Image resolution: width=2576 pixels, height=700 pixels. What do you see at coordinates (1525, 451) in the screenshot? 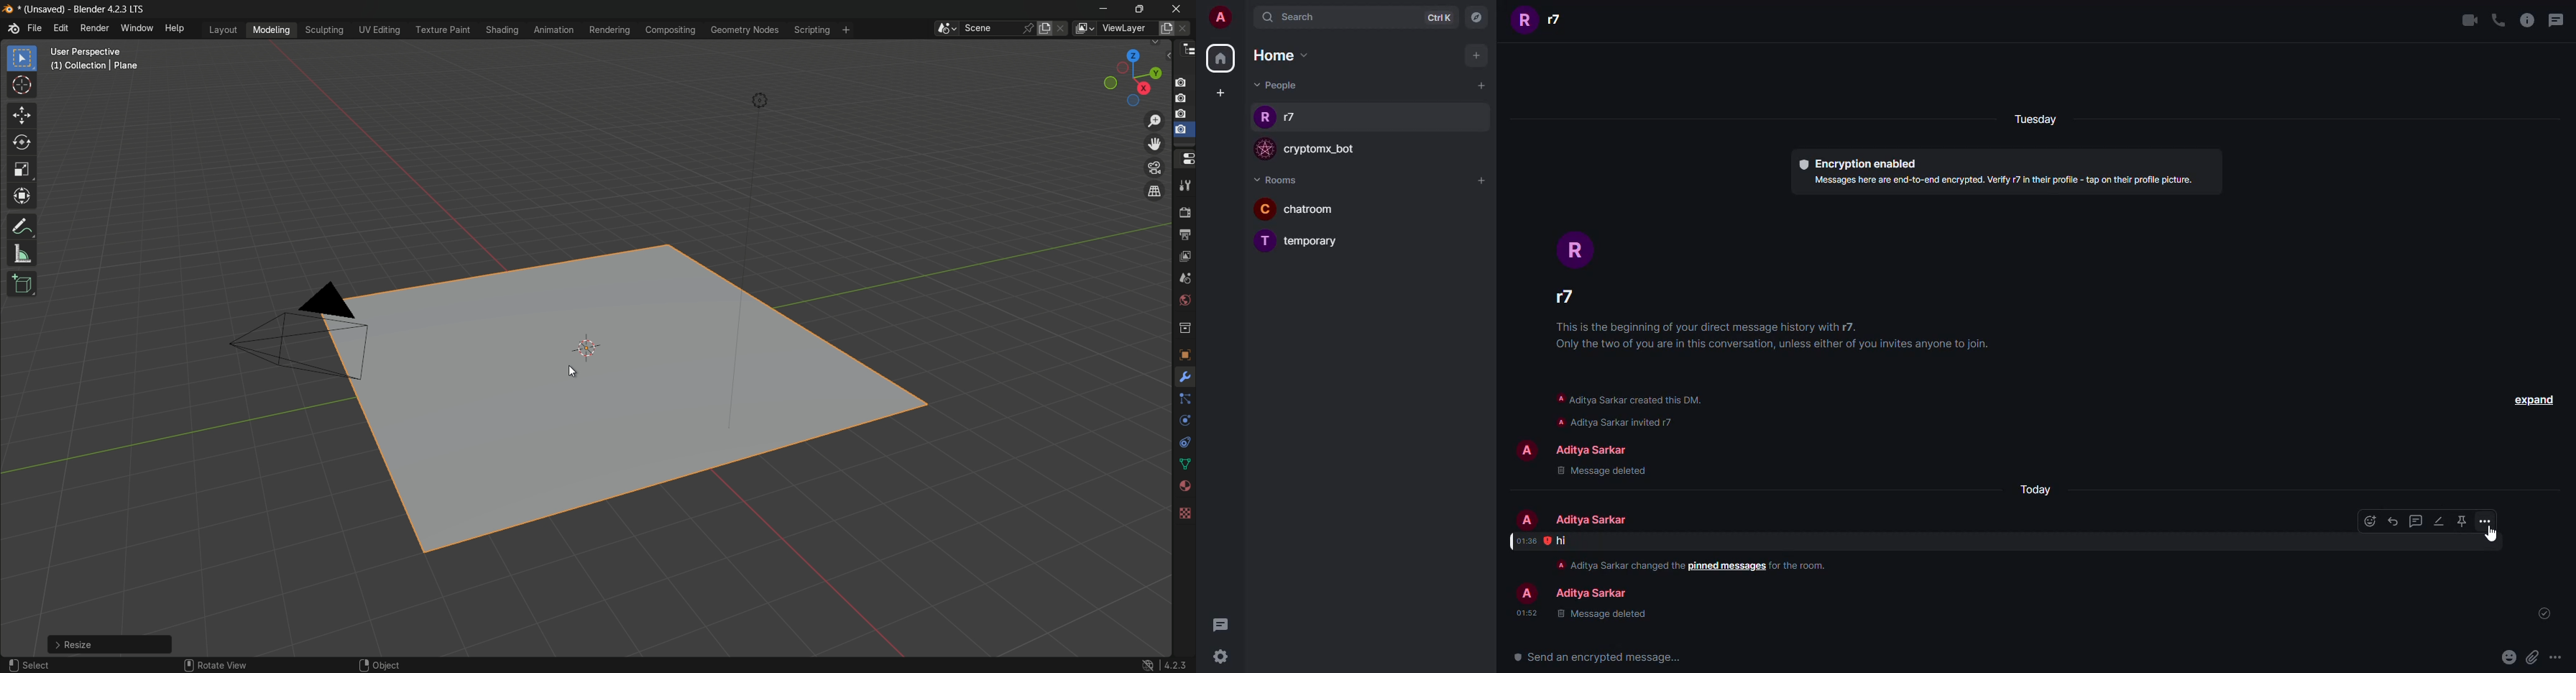
I see `profile` at bounding box center [1525, 451].